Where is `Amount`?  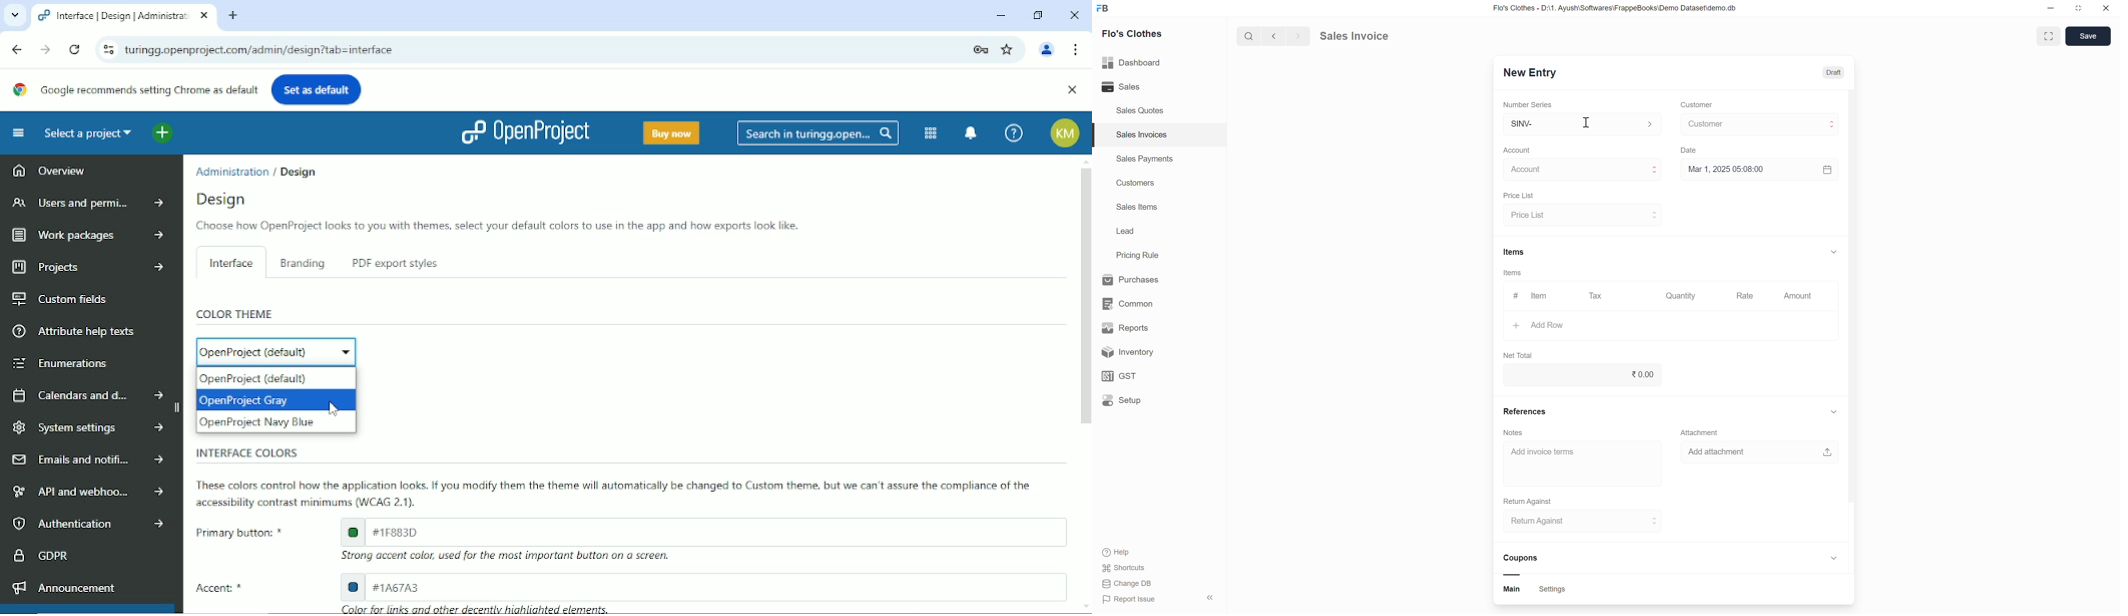 Amount is located at coordinates (1798, 296).